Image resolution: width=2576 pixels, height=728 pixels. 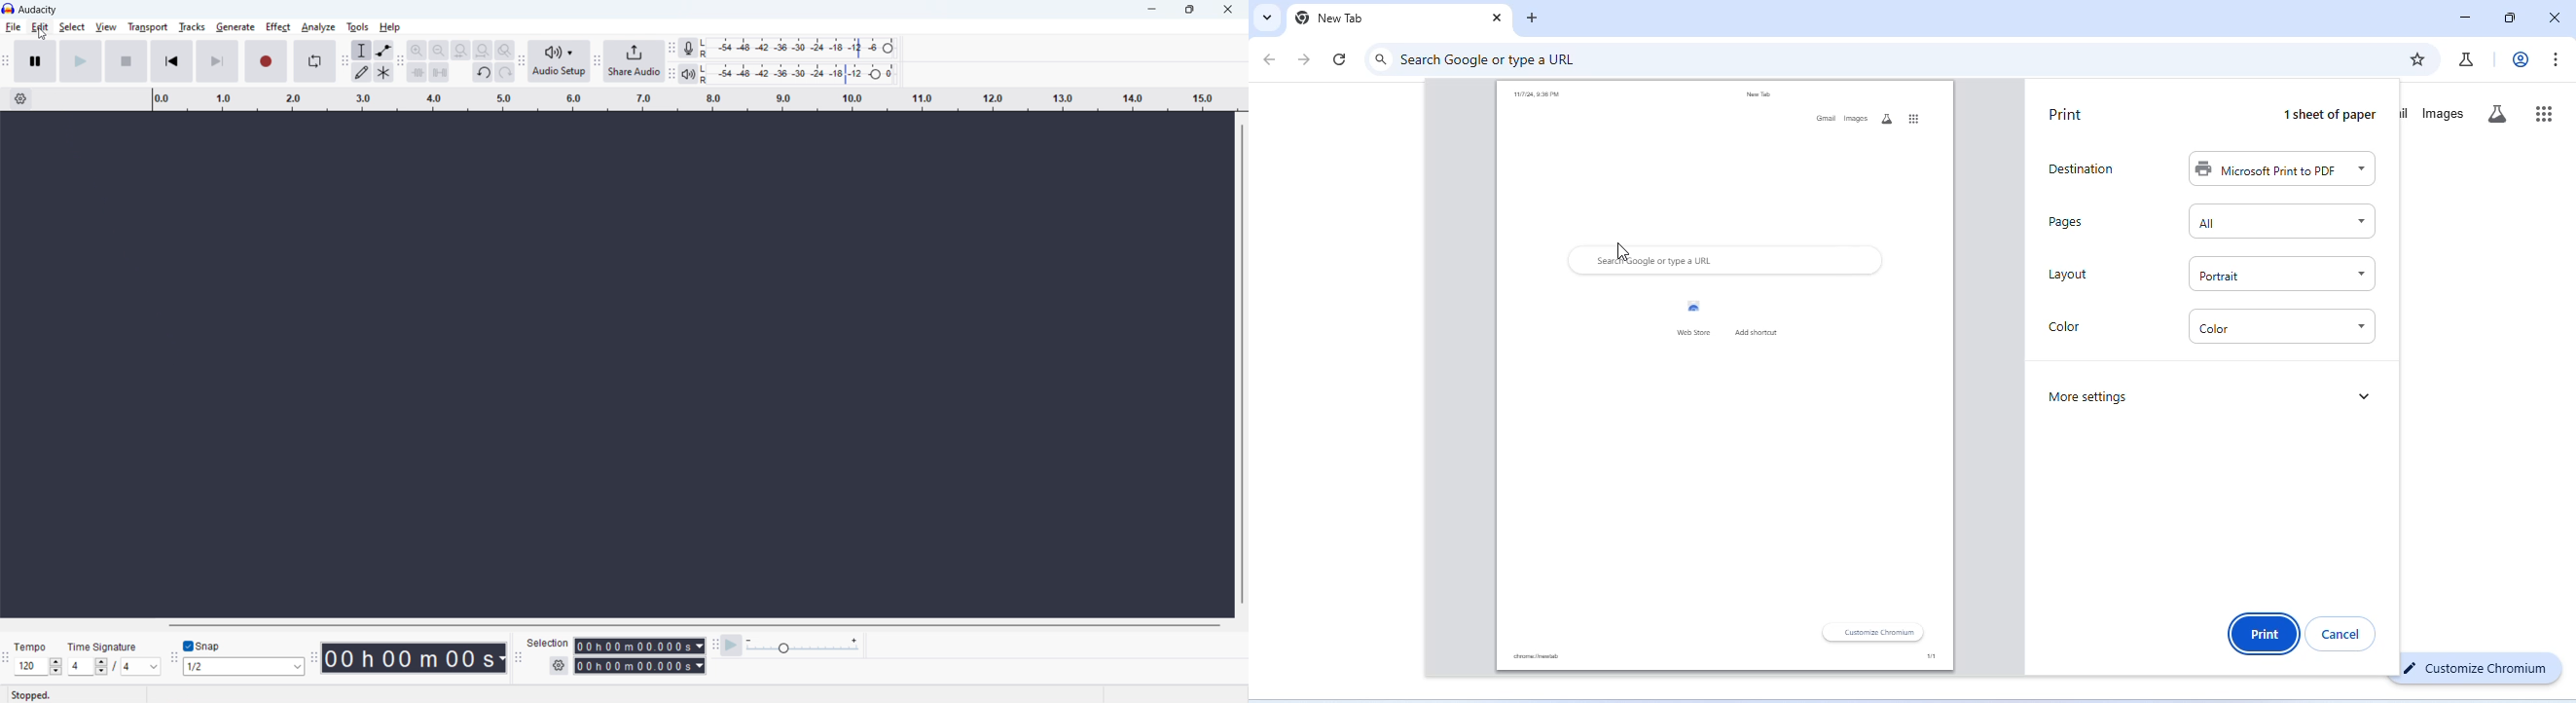 I want to click on search labs, so click(x=2496, y=115).